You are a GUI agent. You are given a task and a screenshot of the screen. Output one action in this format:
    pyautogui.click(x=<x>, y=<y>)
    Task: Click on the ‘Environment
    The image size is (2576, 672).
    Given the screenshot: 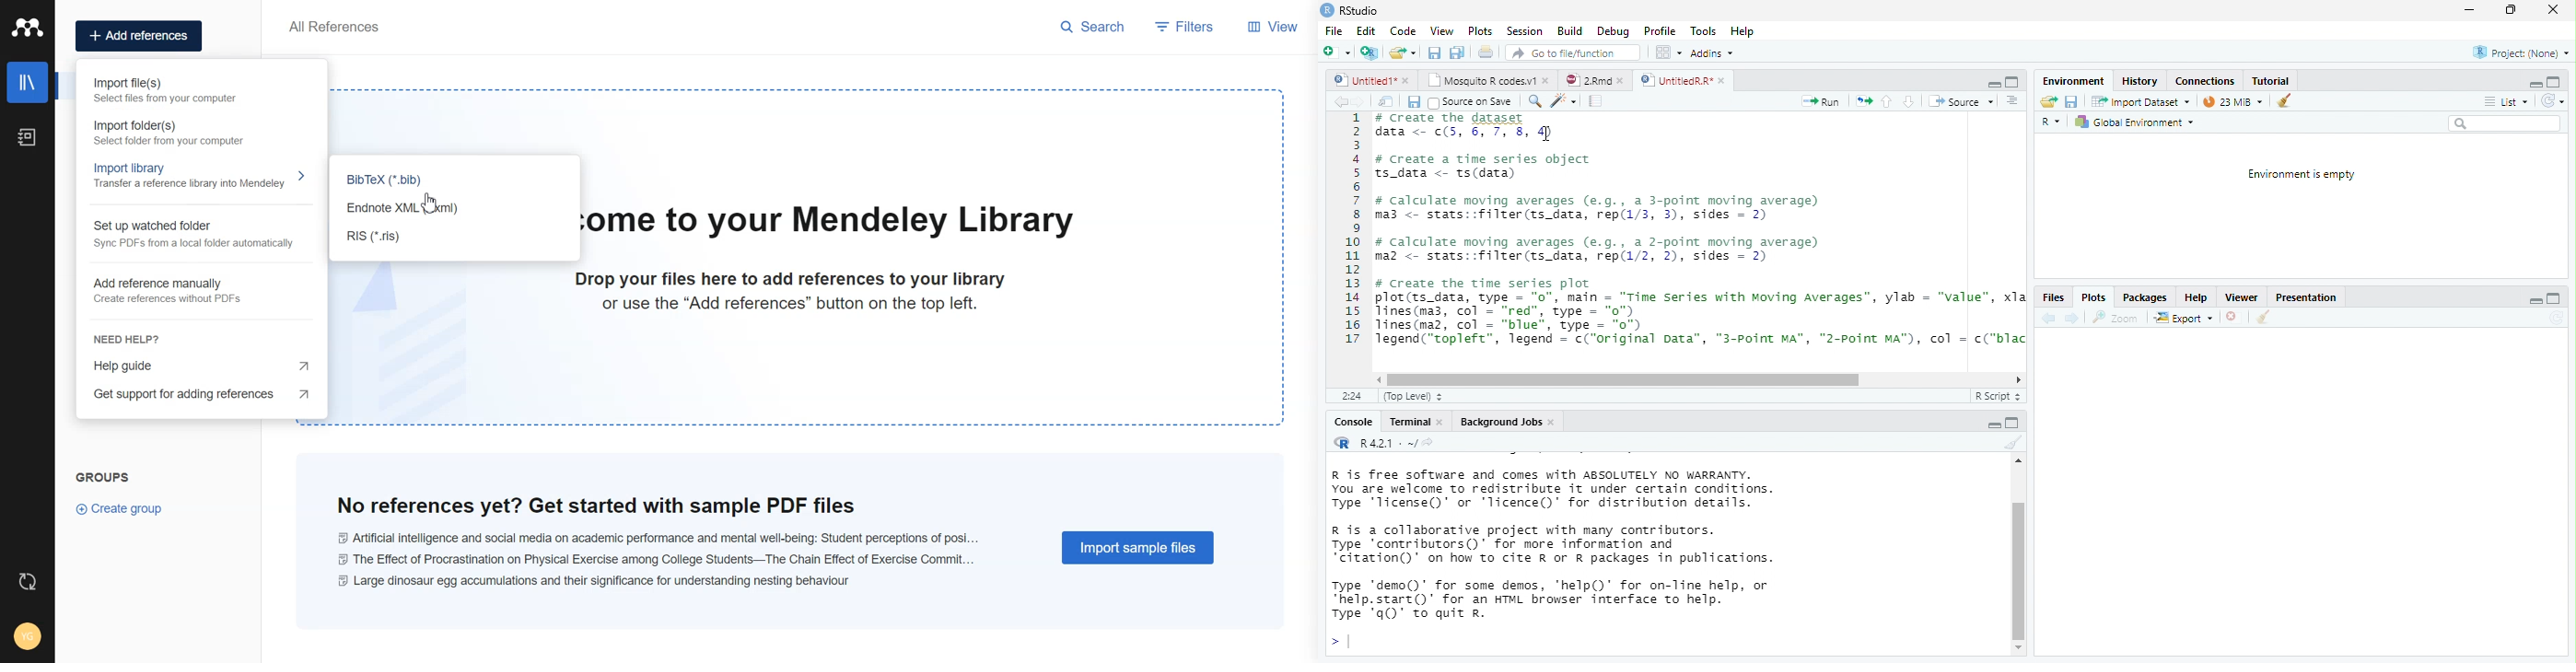 What is the action you would take?
    pyautogui.click(x=2072, y=81)
    